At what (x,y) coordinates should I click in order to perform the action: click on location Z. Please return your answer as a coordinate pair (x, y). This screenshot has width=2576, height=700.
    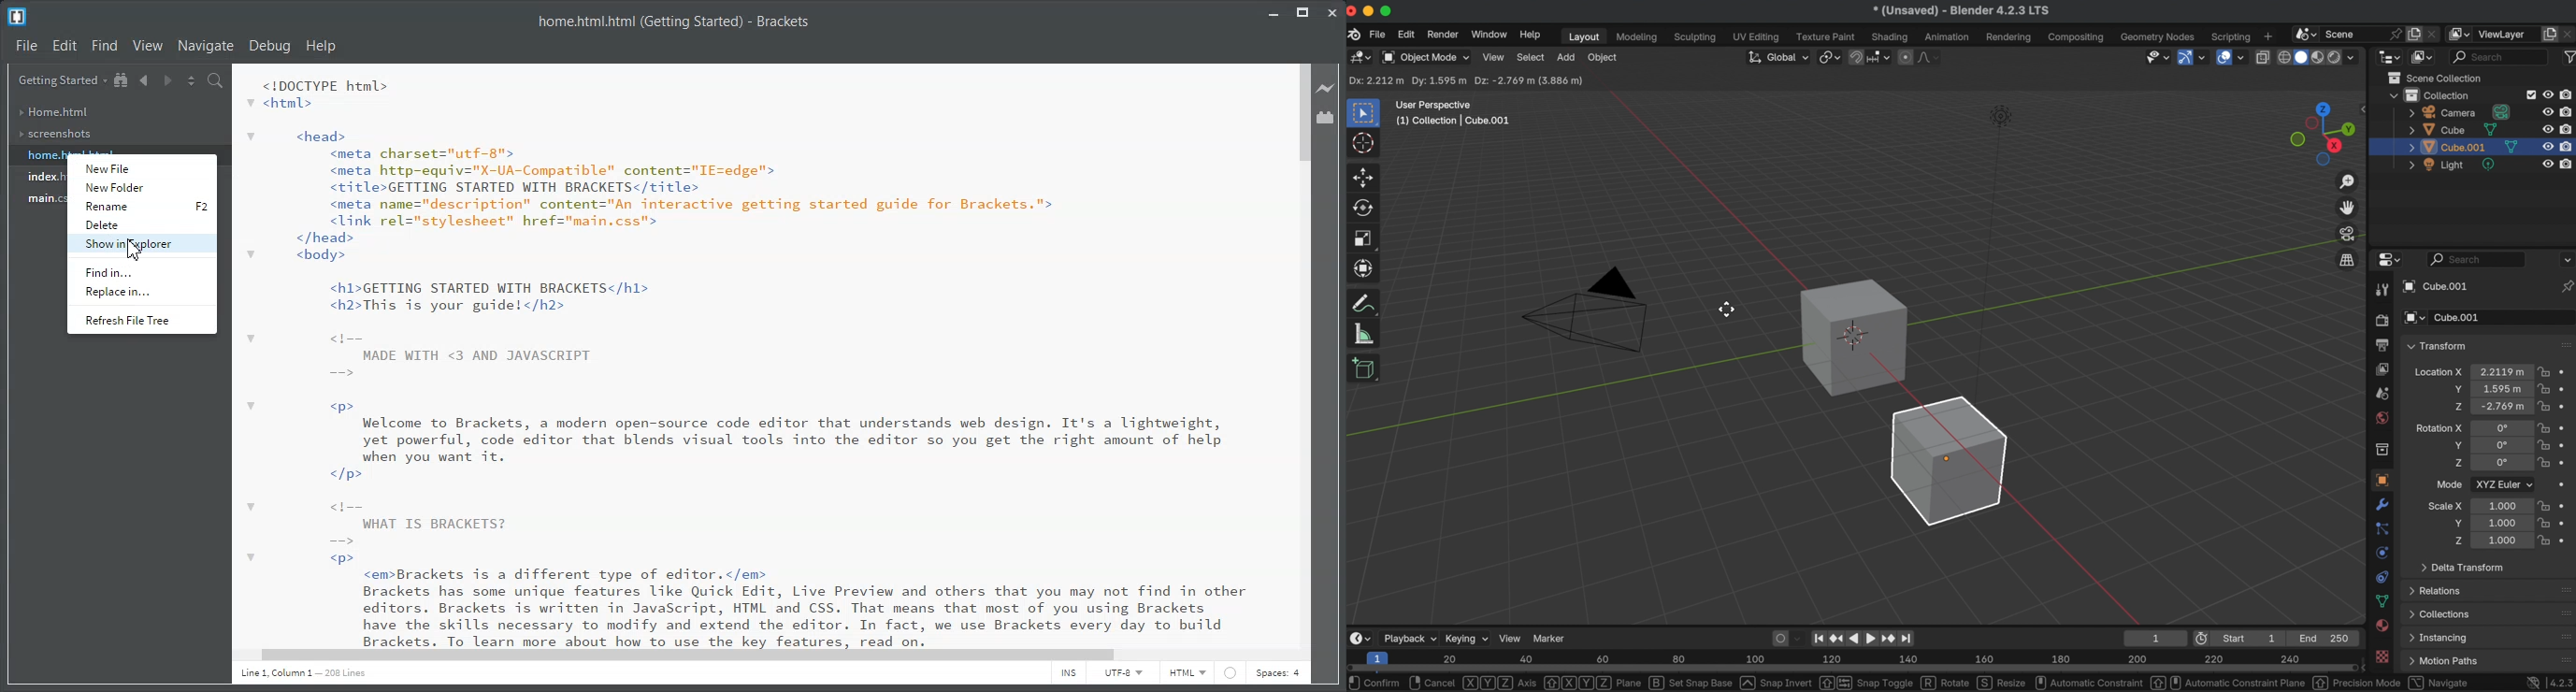
    Looking at the image, I should click on (2458, 406).